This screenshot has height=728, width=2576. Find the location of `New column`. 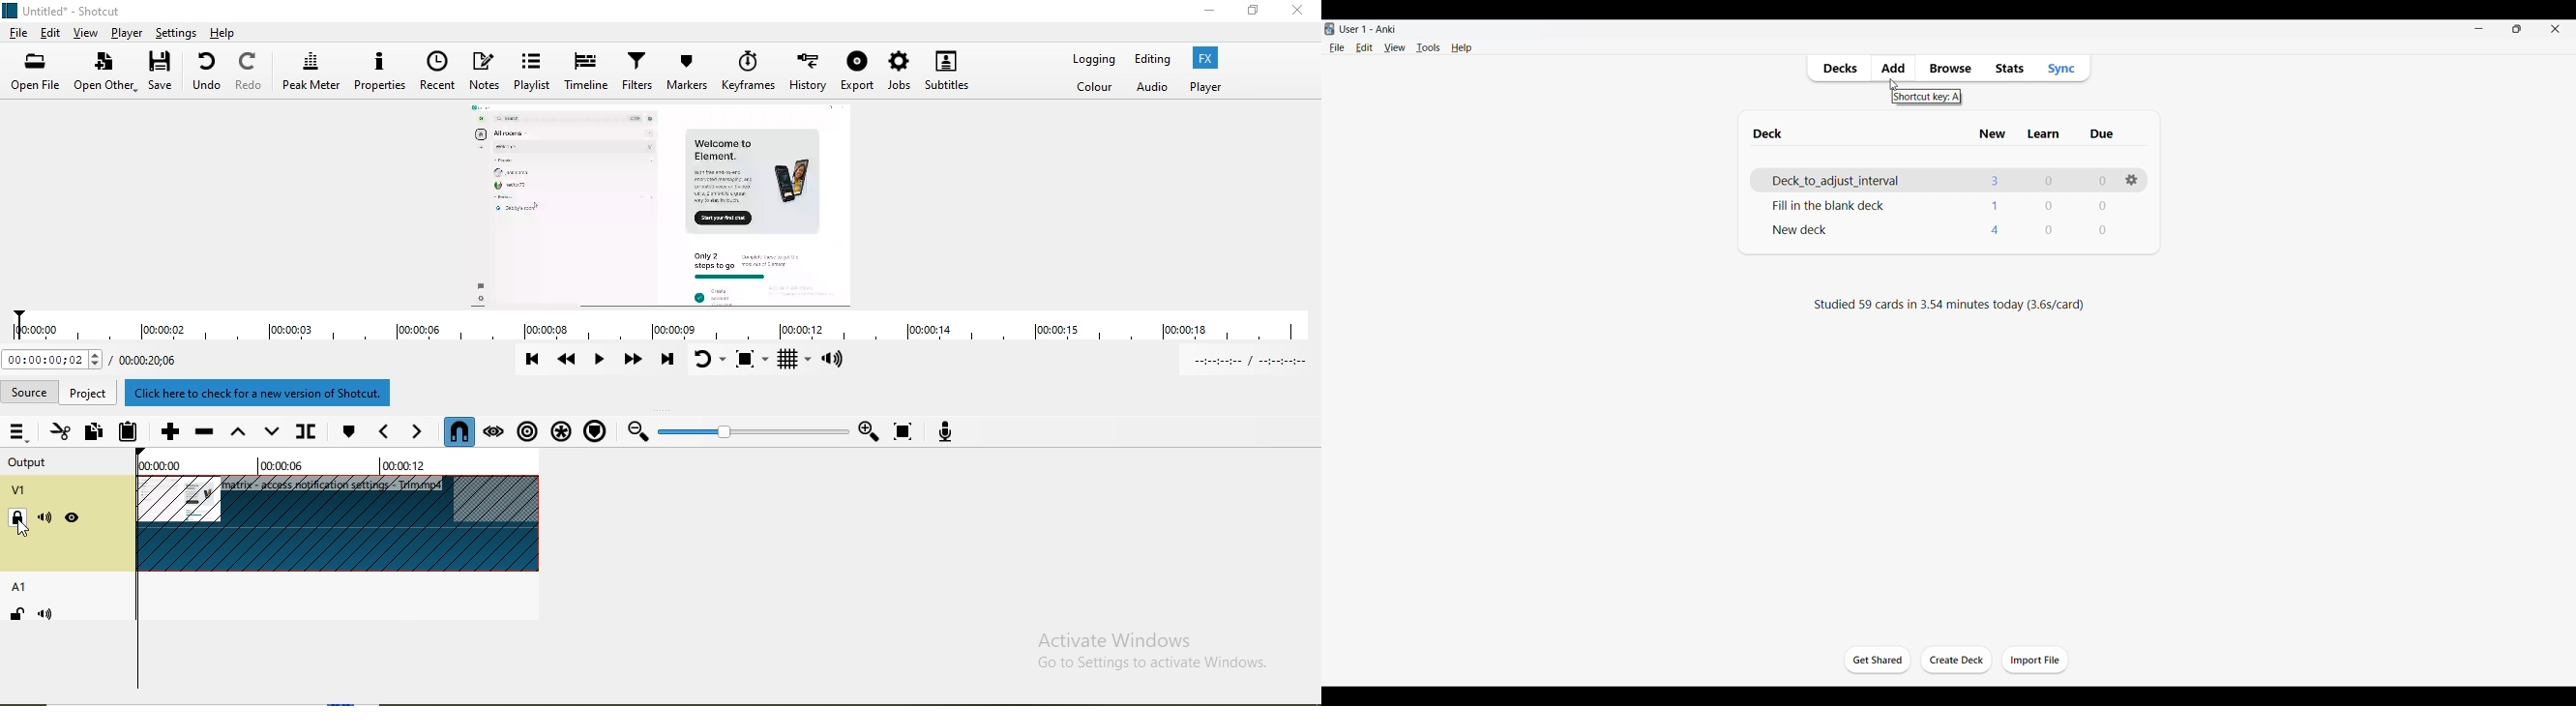

New column is located at coordinates (1993, 134).